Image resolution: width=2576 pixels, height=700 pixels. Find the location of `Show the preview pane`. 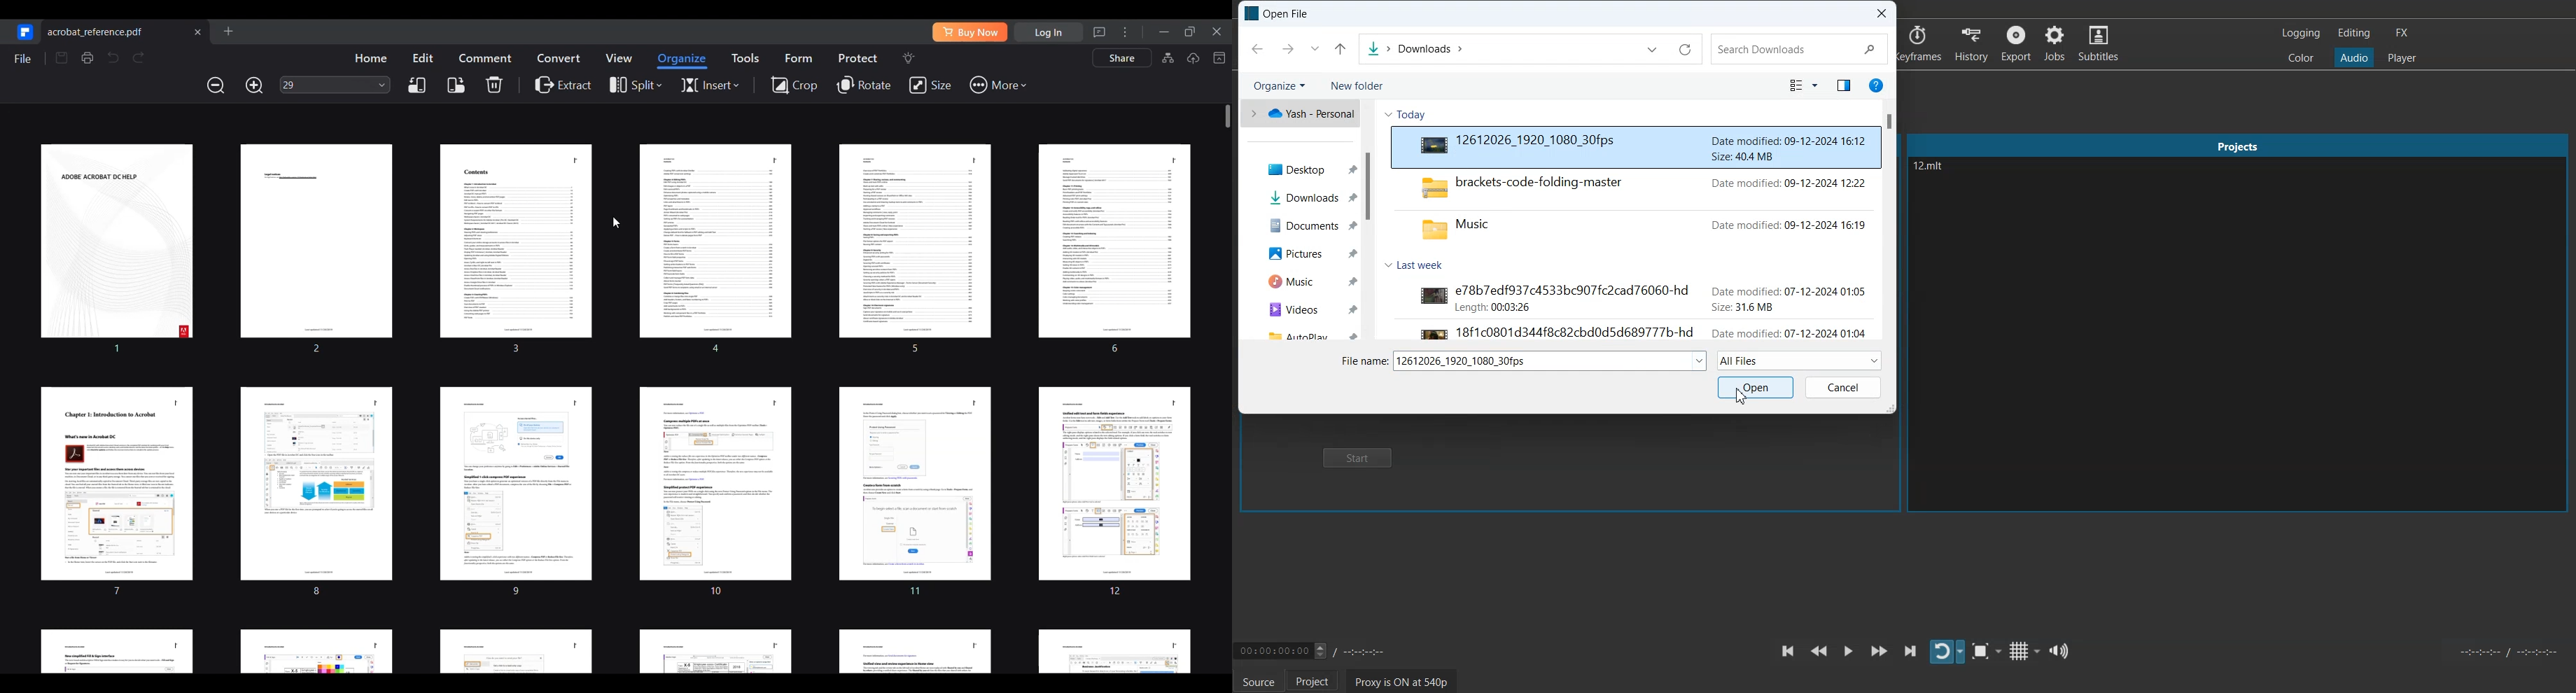

Show the preview pane is located at coordinates (1842, 86).